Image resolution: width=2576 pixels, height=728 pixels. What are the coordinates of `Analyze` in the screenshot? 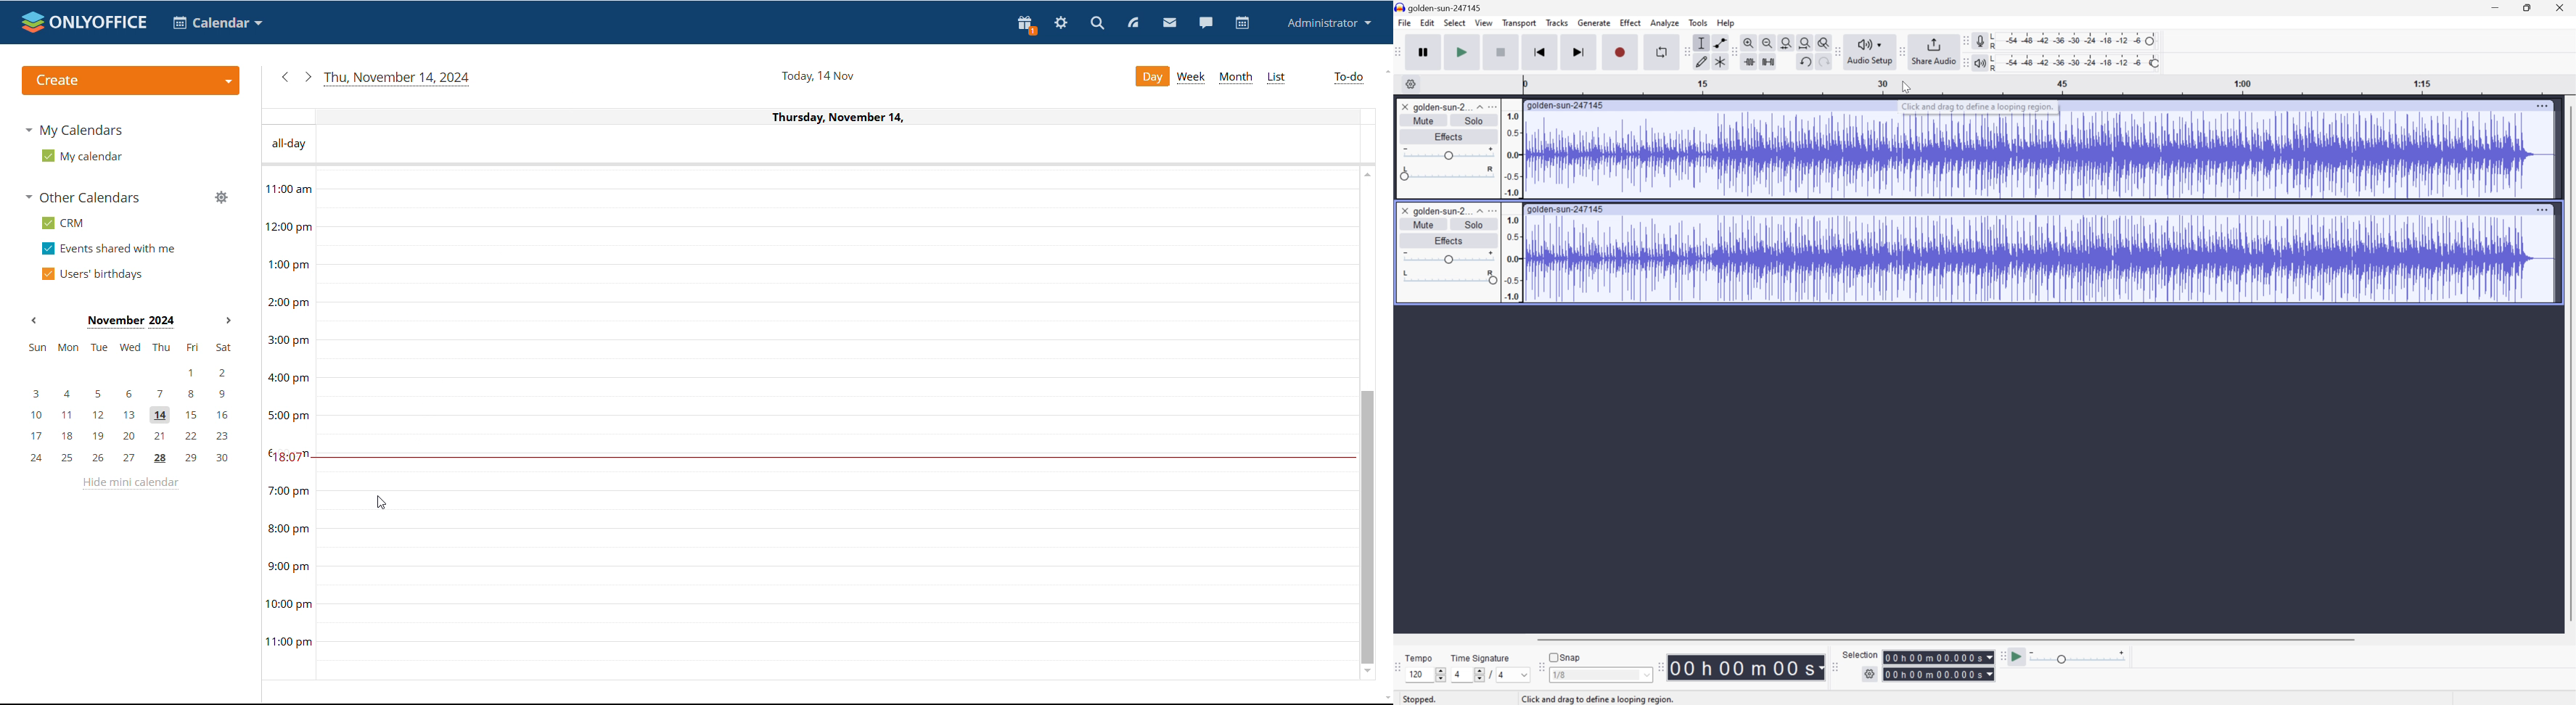 It's located at (1666, 23).